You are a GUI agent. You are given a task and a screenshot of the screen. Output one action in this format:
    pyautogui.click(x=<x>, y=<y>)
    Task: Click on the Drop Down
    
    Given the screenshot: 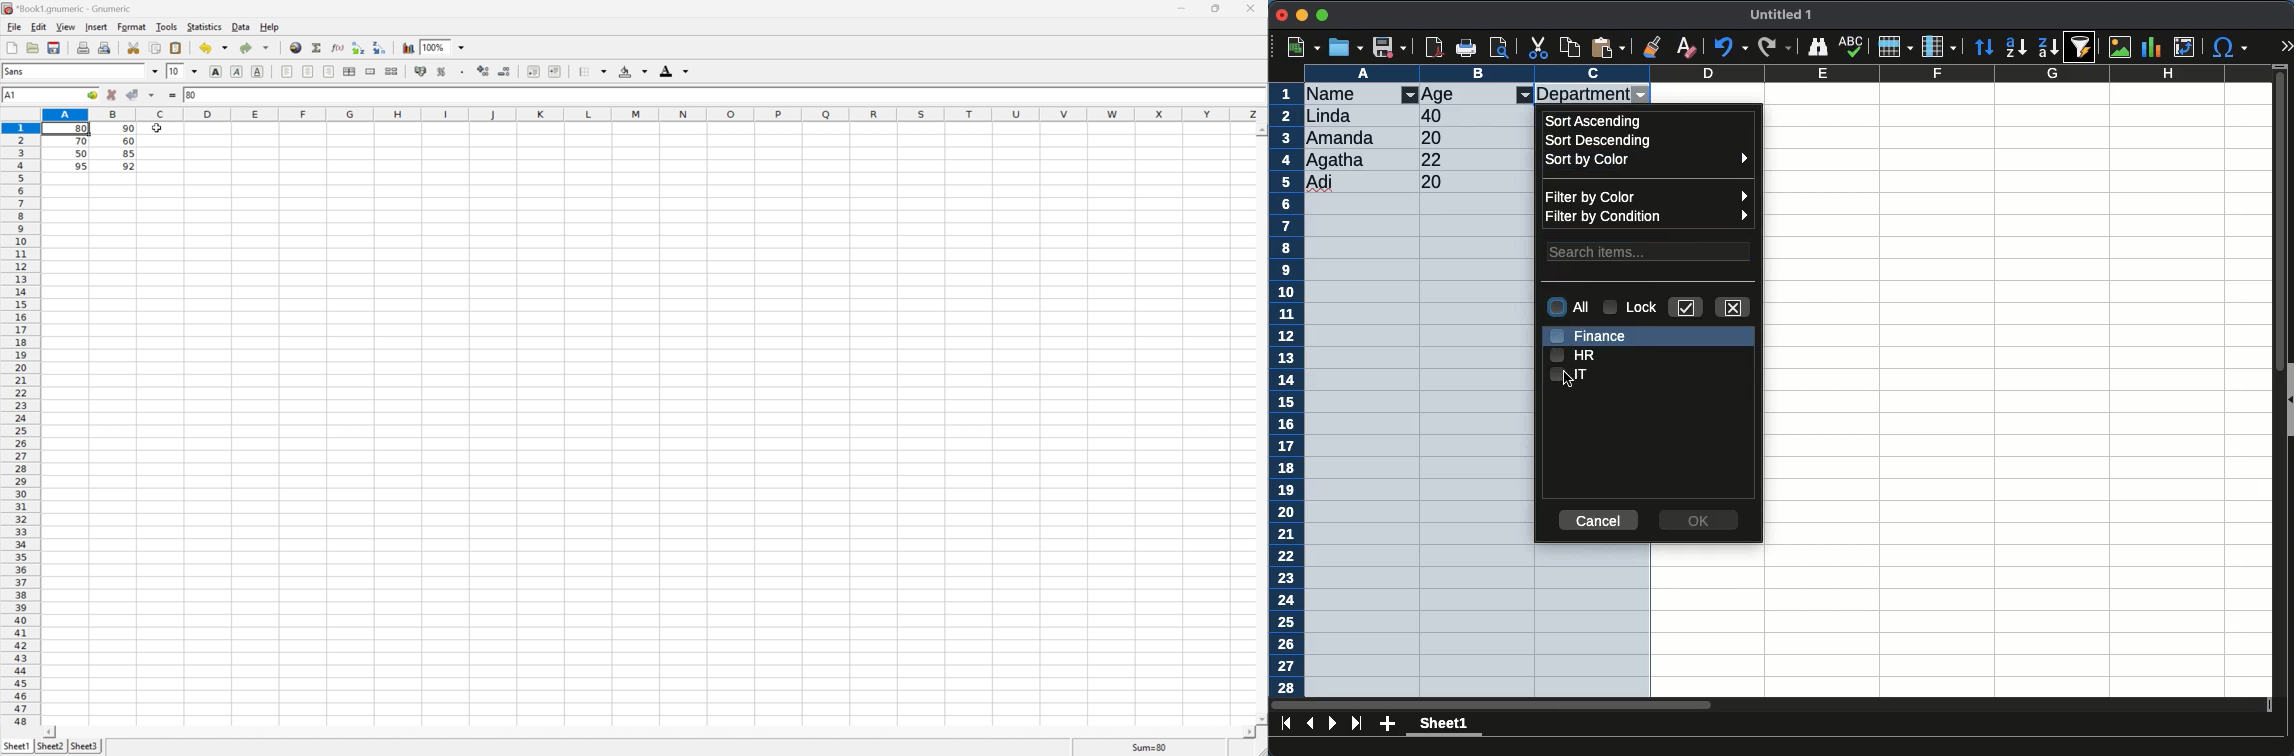 What is the action you would take?
    pyautogui.click(x=223, y=49)
    